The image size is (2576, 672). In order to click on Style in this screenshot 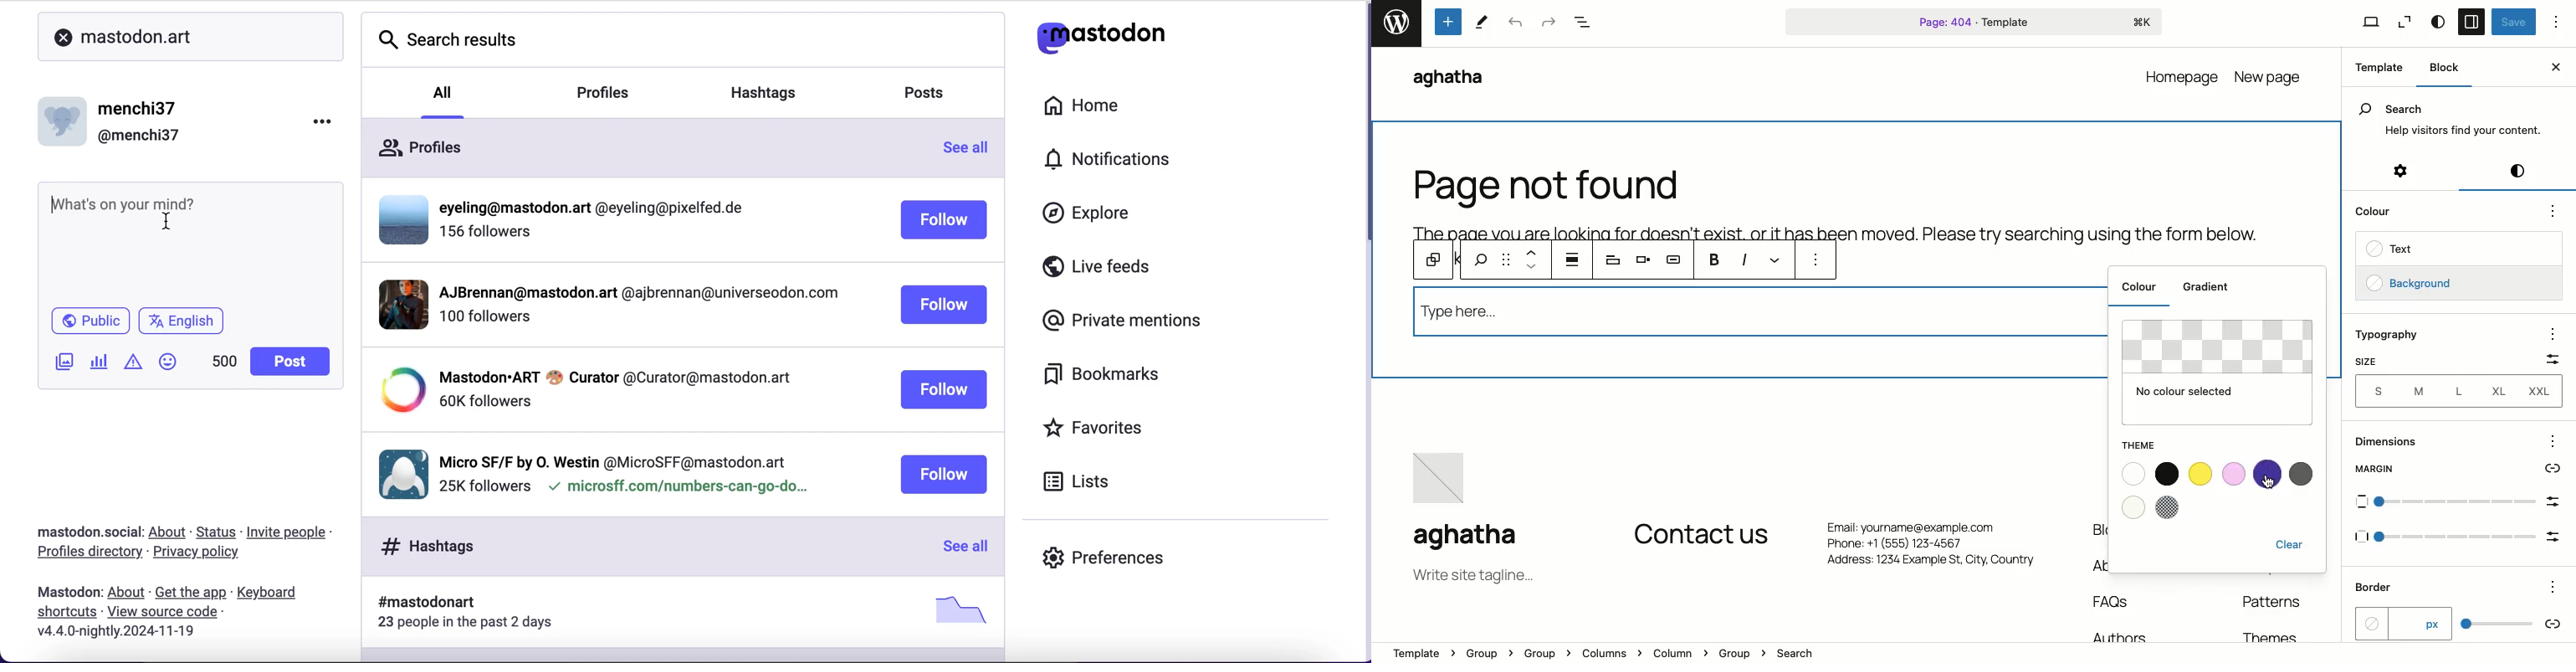, I will do `click(2439, 23)`.